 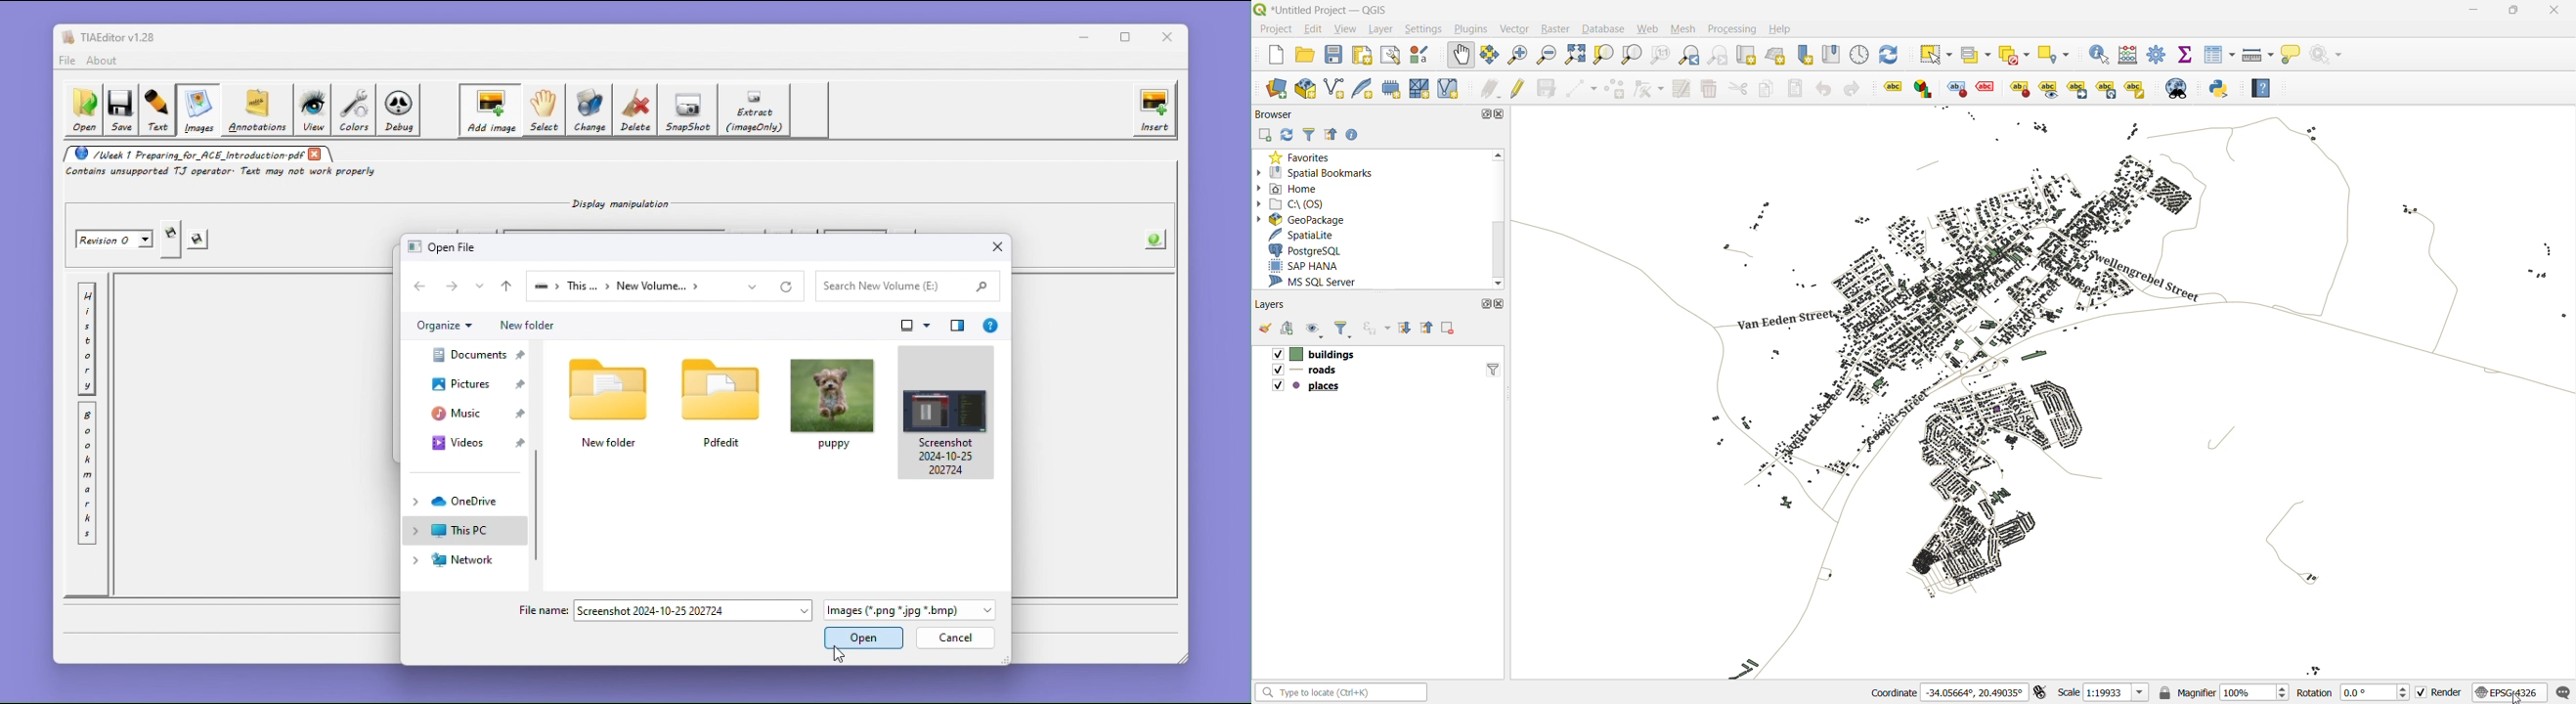 What do you see at coordinates (1826, 91) in the screenshot?
I see `undo` at bounding box center [1826, 91].